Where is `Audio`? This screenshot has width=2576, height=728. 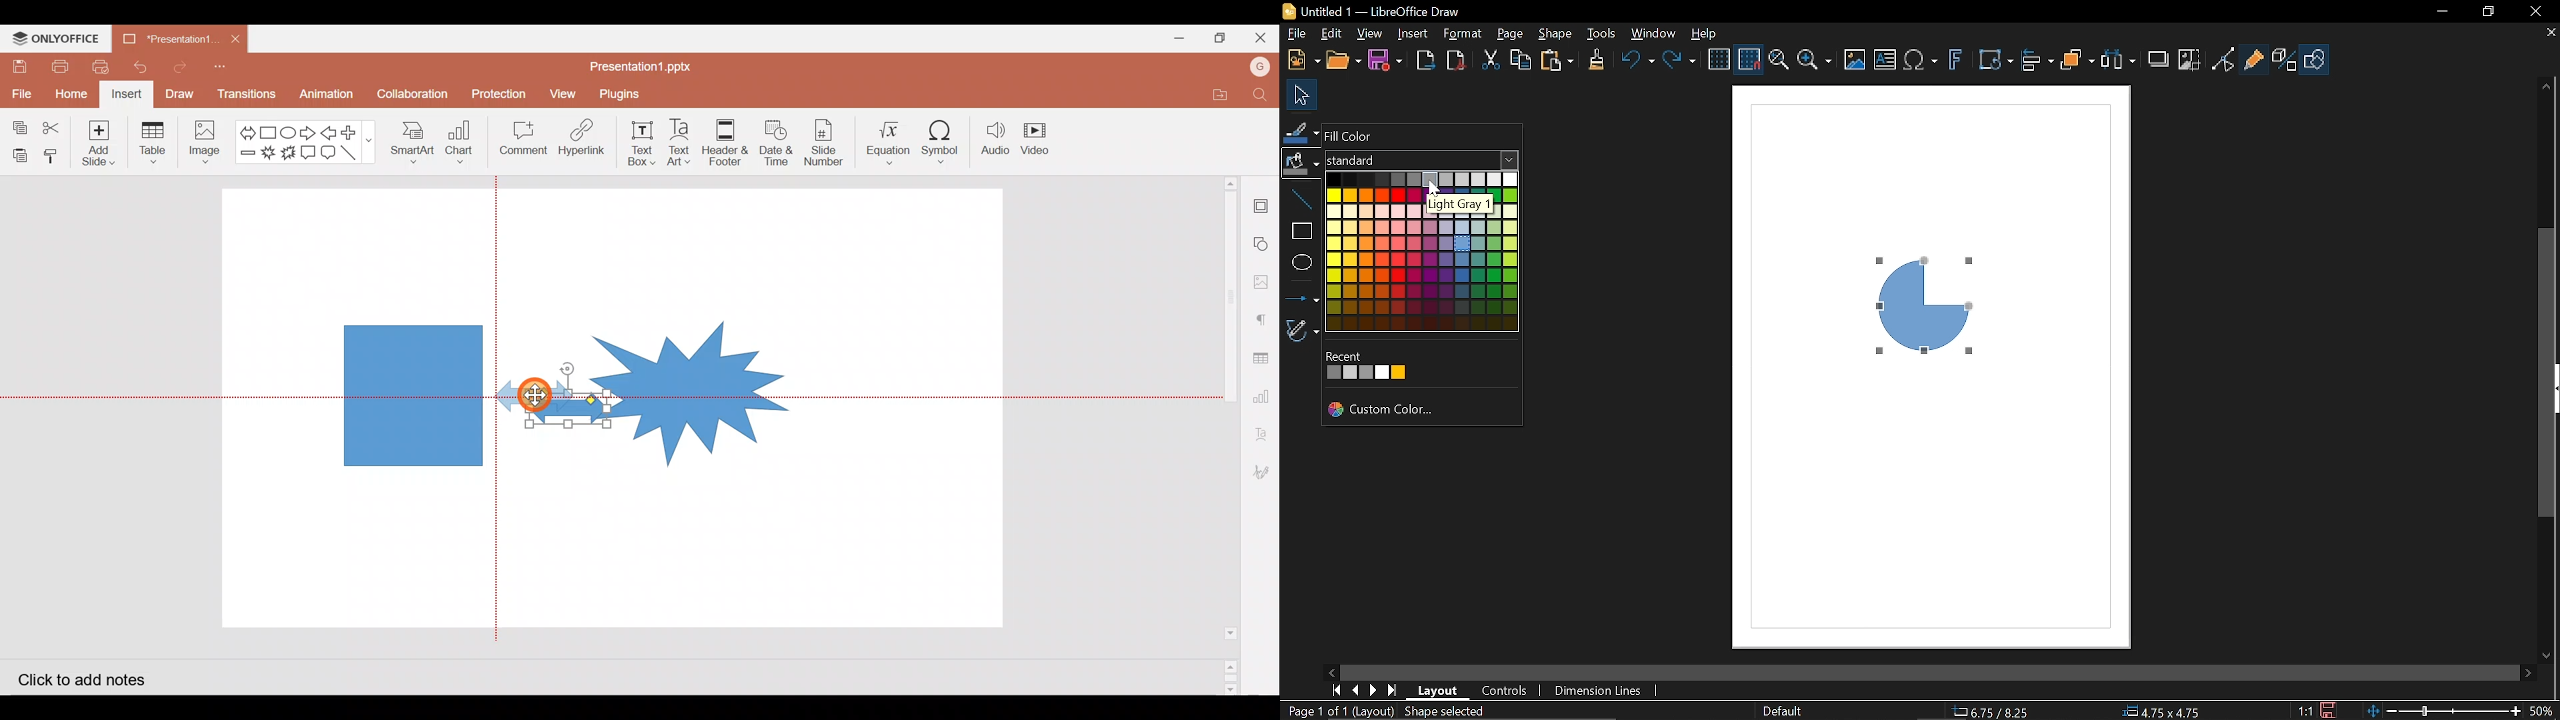 Audio is located at coordinates (997, 139).